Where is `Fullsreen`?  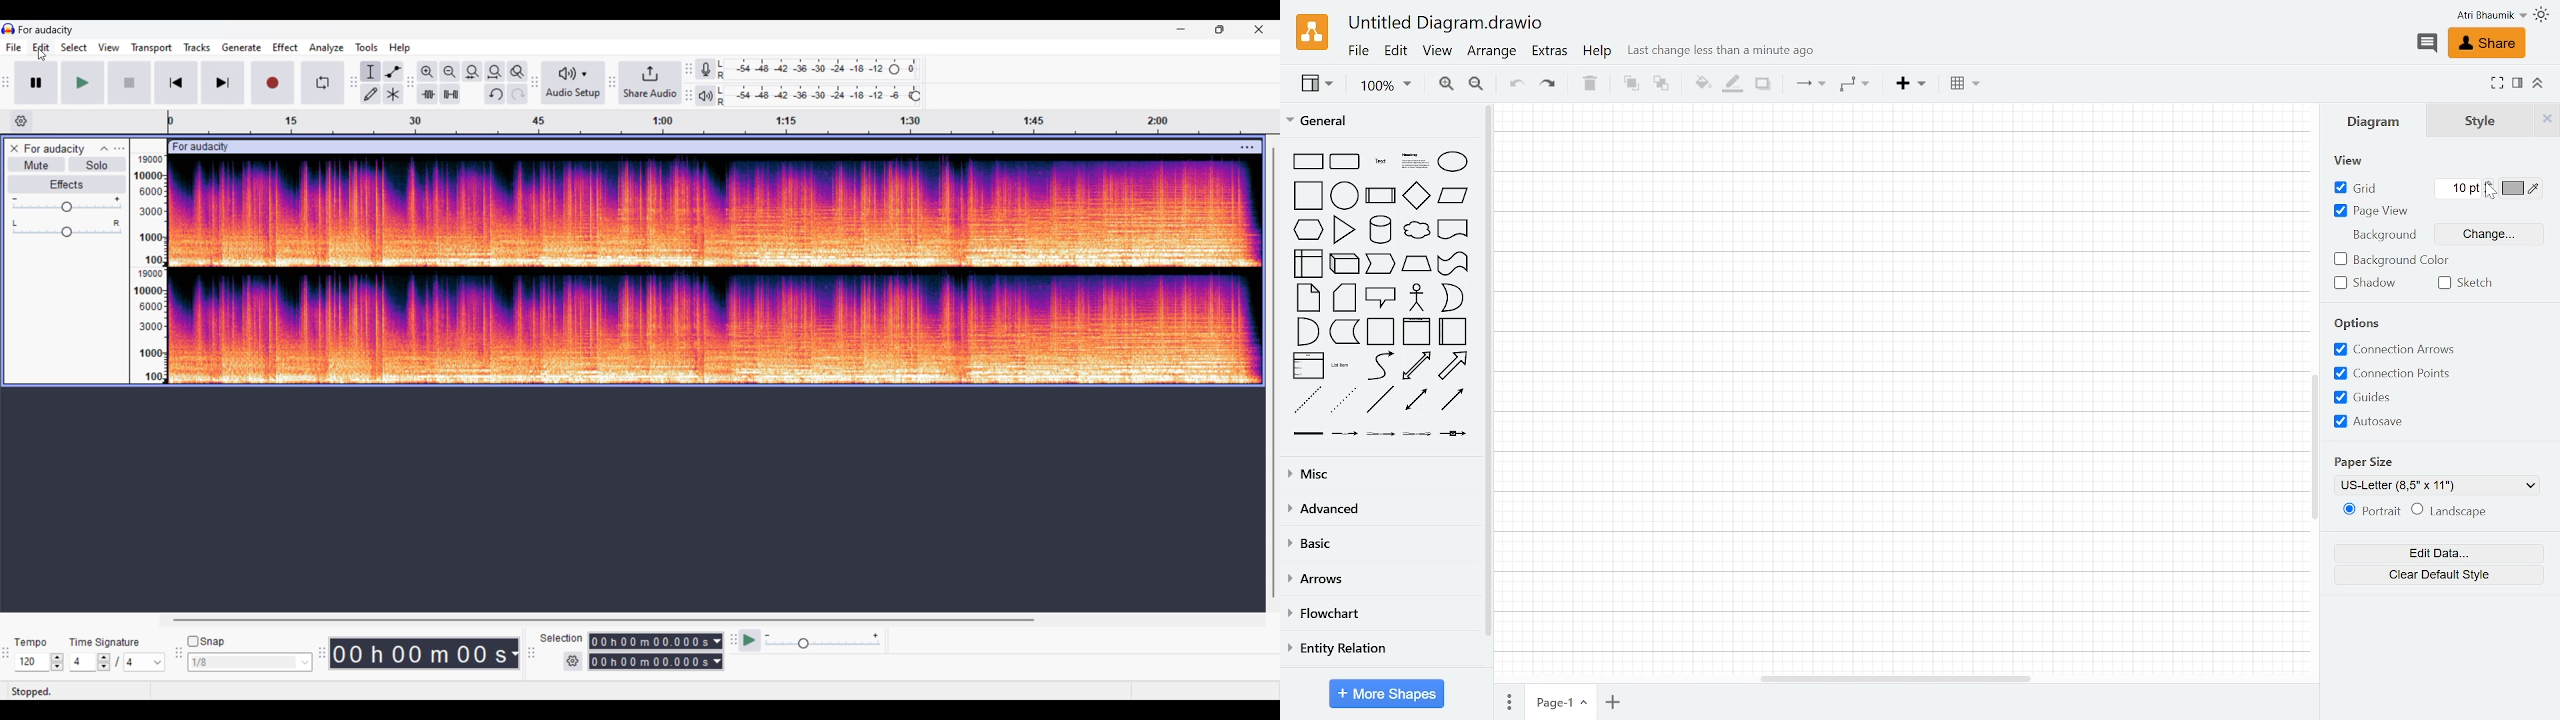
Fullsreen is located at coordinates (2497, 84).